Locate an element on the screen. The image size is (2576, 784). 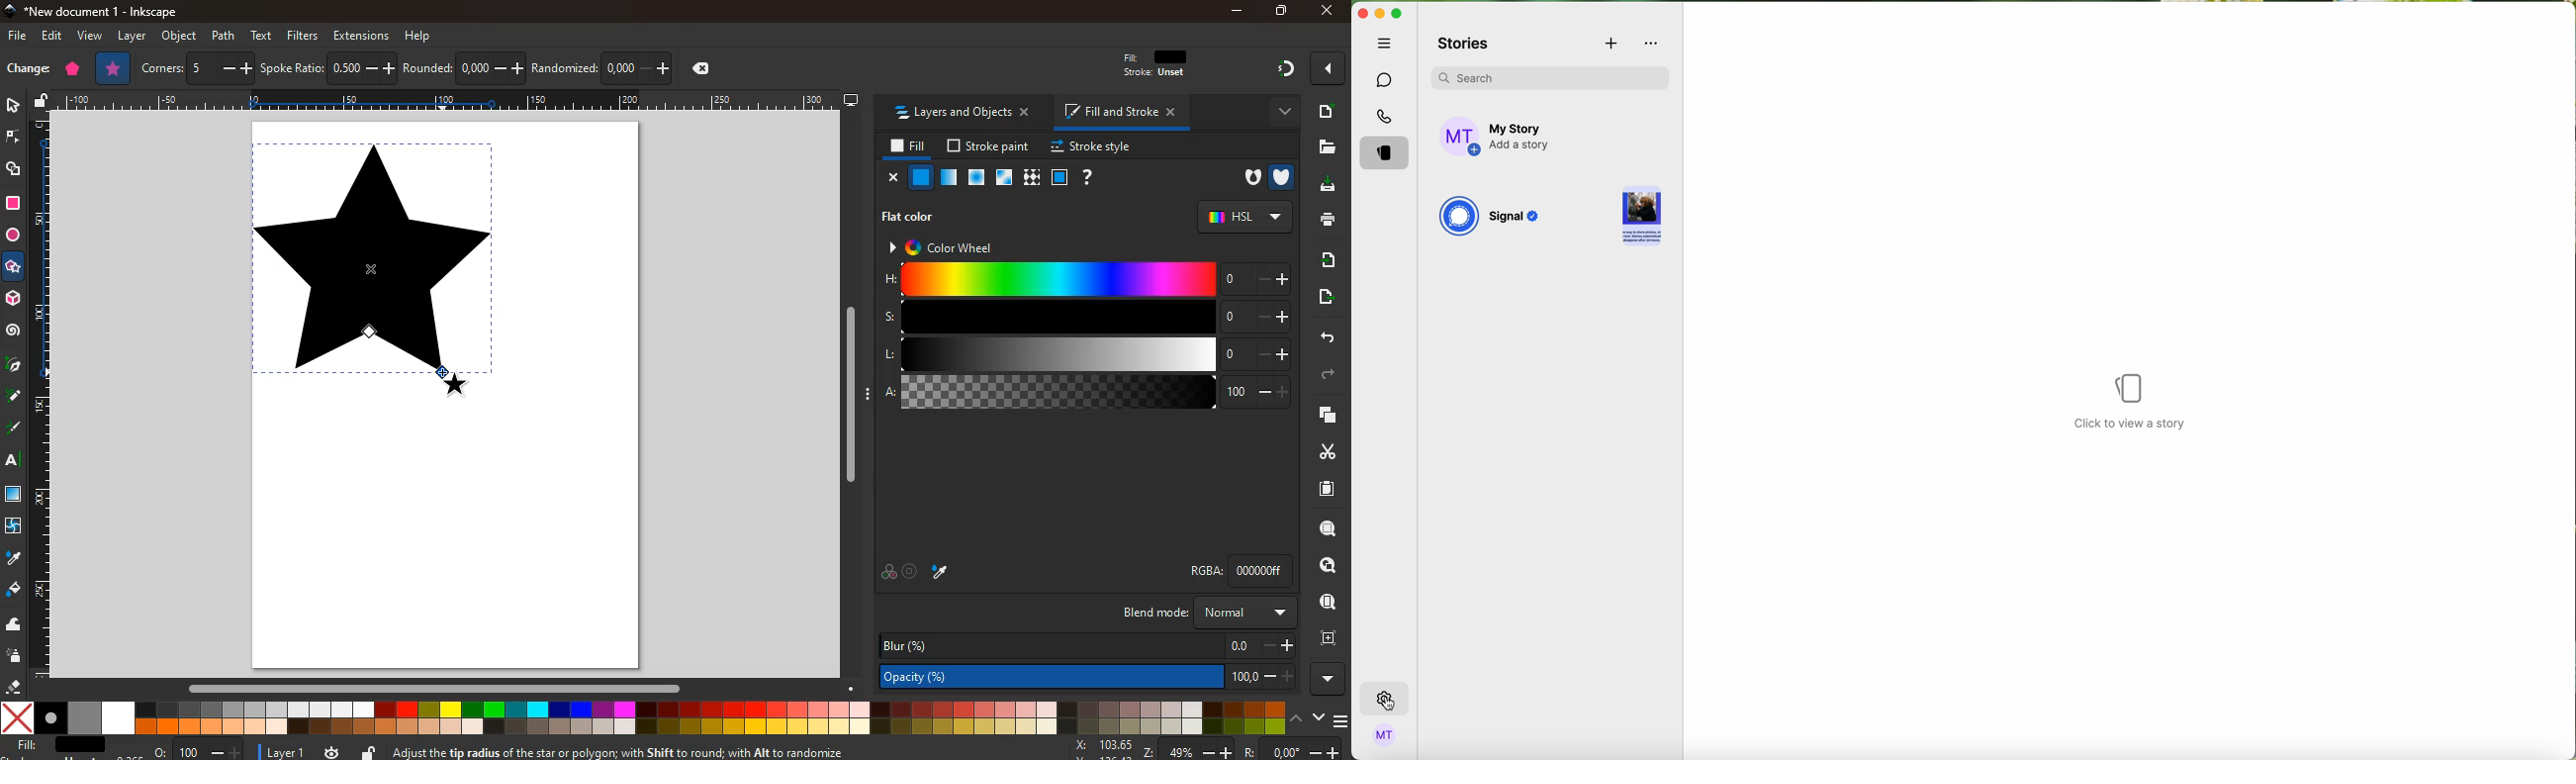
drop is located at coordinates (14, 558).